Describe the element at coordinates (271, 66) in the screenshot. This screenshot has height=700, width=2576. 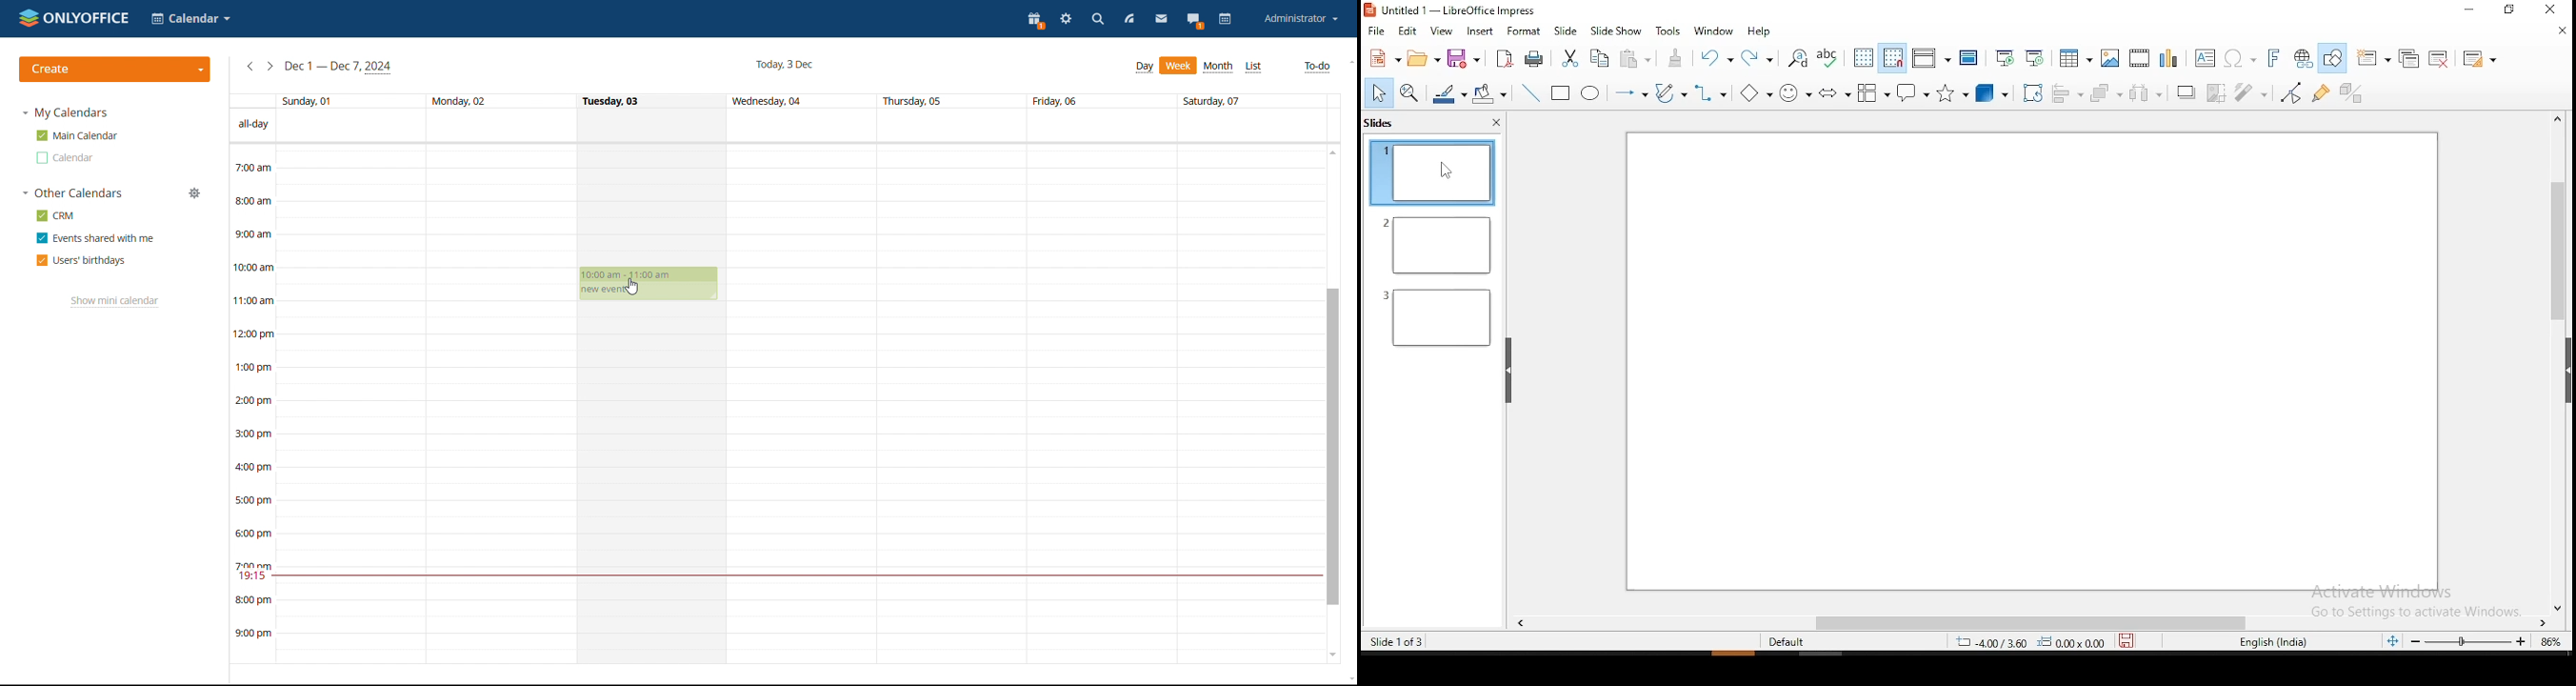
I see `next week` at that location.